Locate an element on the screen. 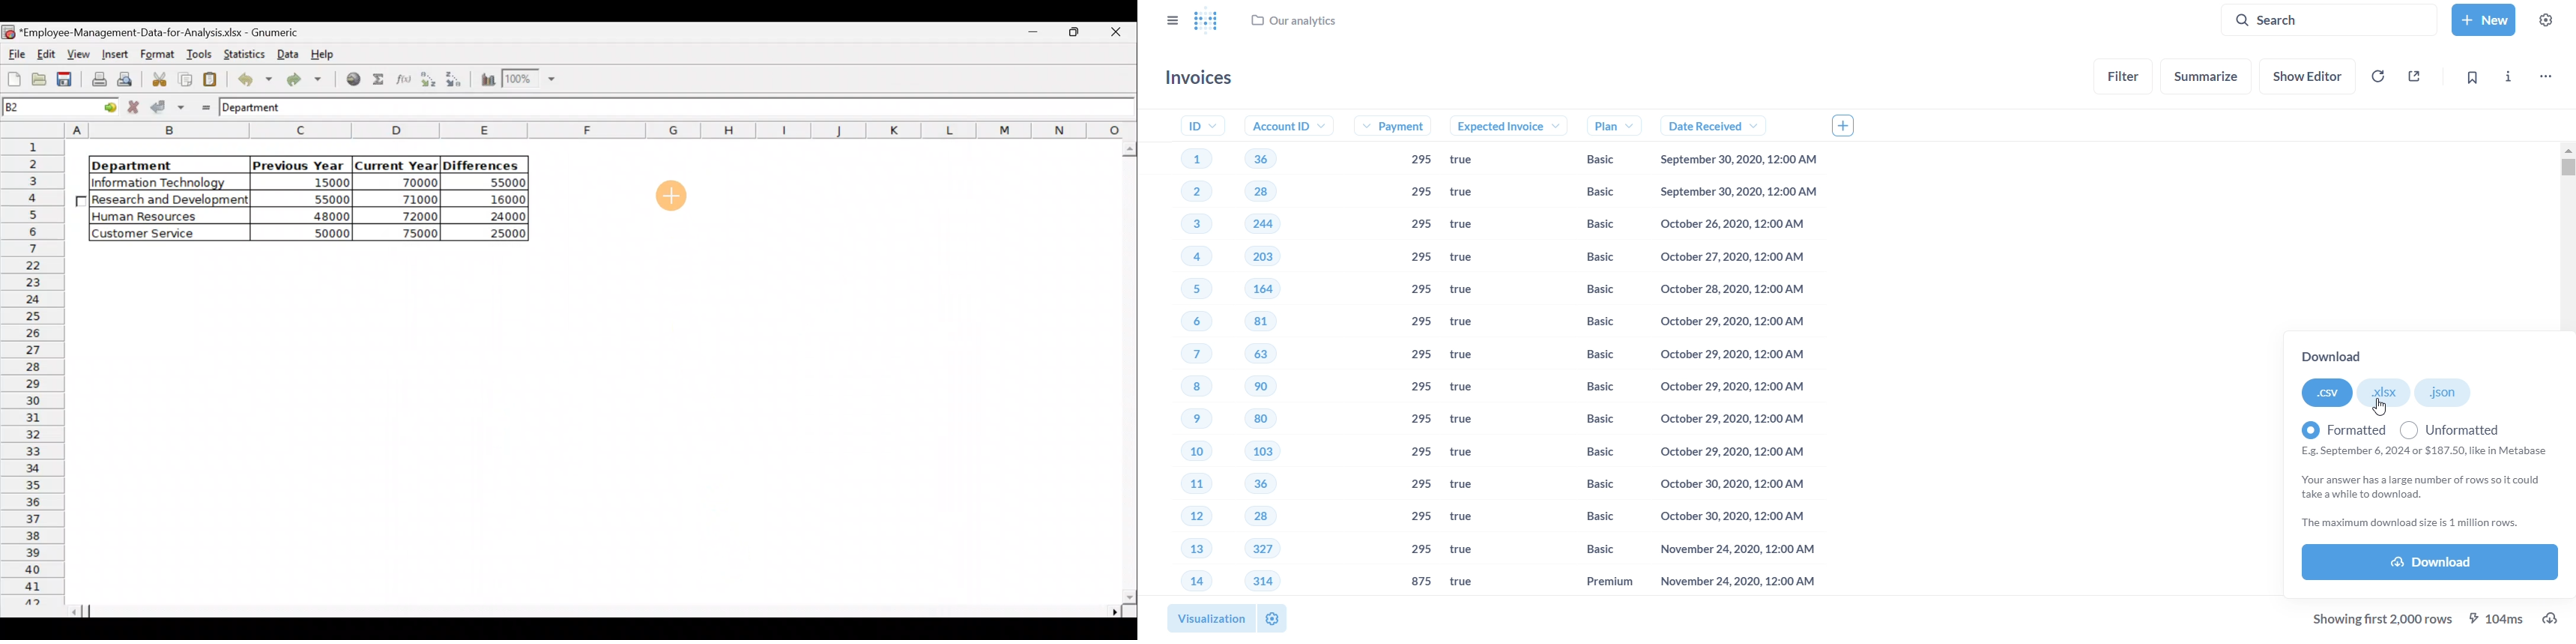  11 is located at coordinates (1183, 486).